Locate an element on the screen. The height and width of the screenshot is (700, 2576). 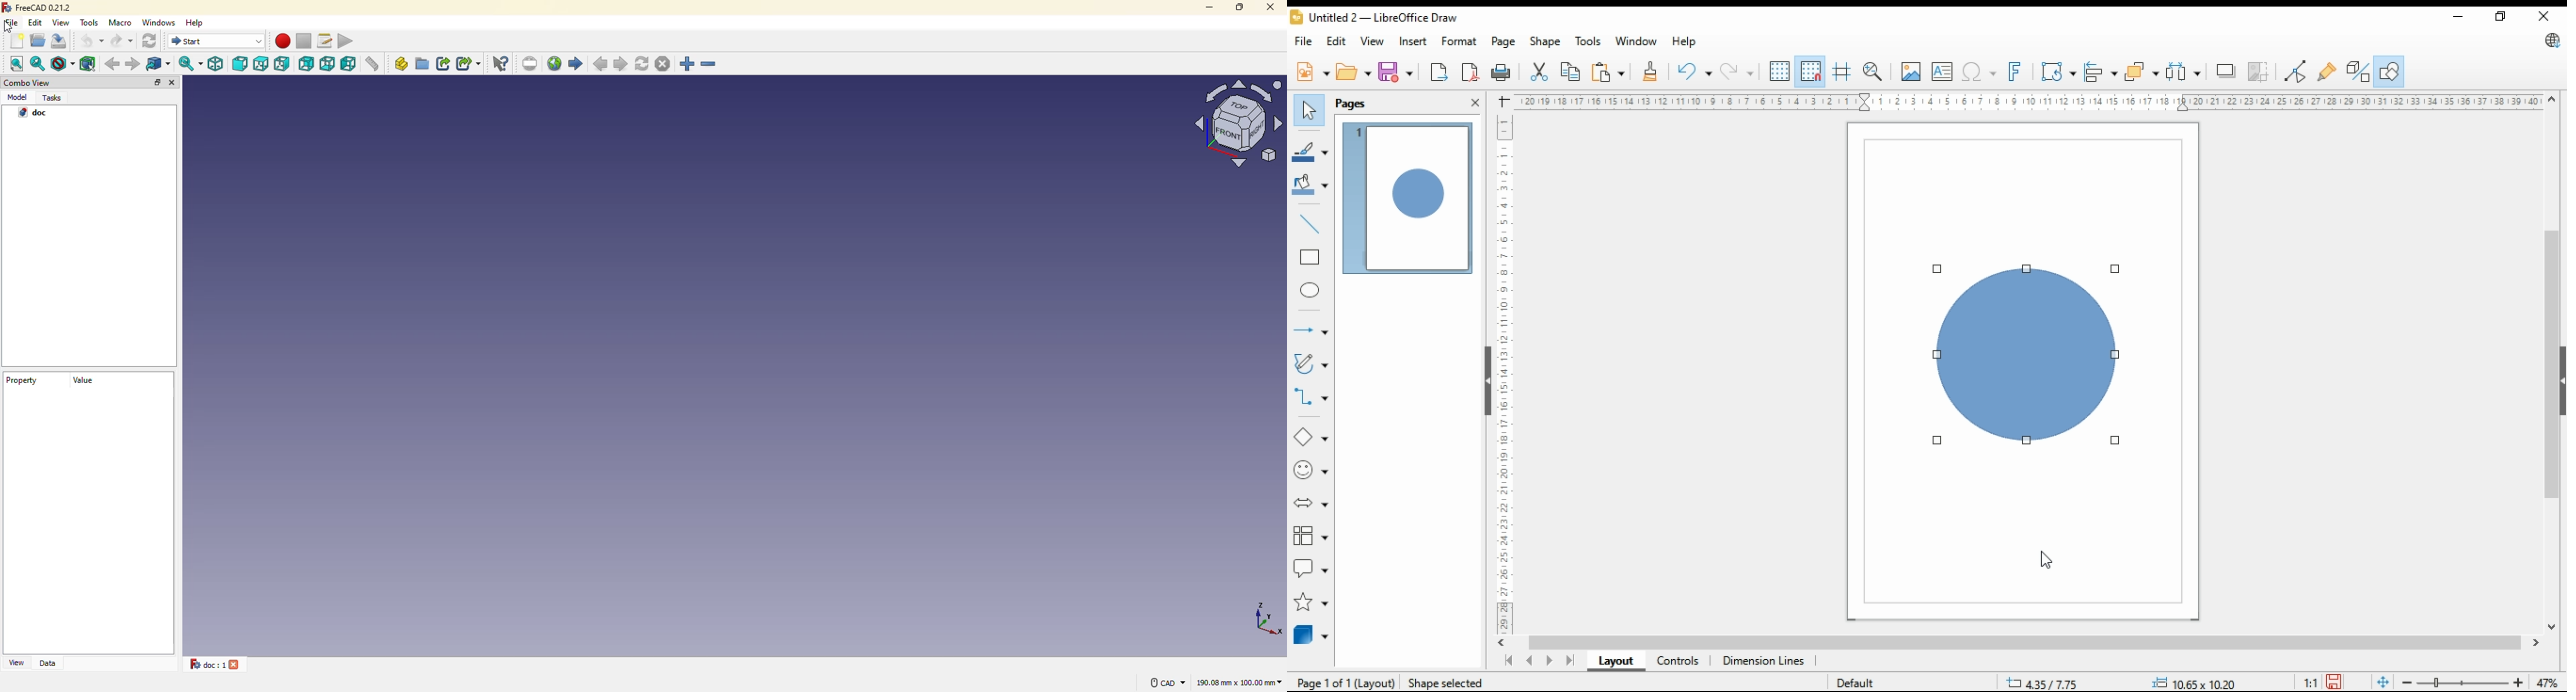
layout is located at coordinates (1615, 661).